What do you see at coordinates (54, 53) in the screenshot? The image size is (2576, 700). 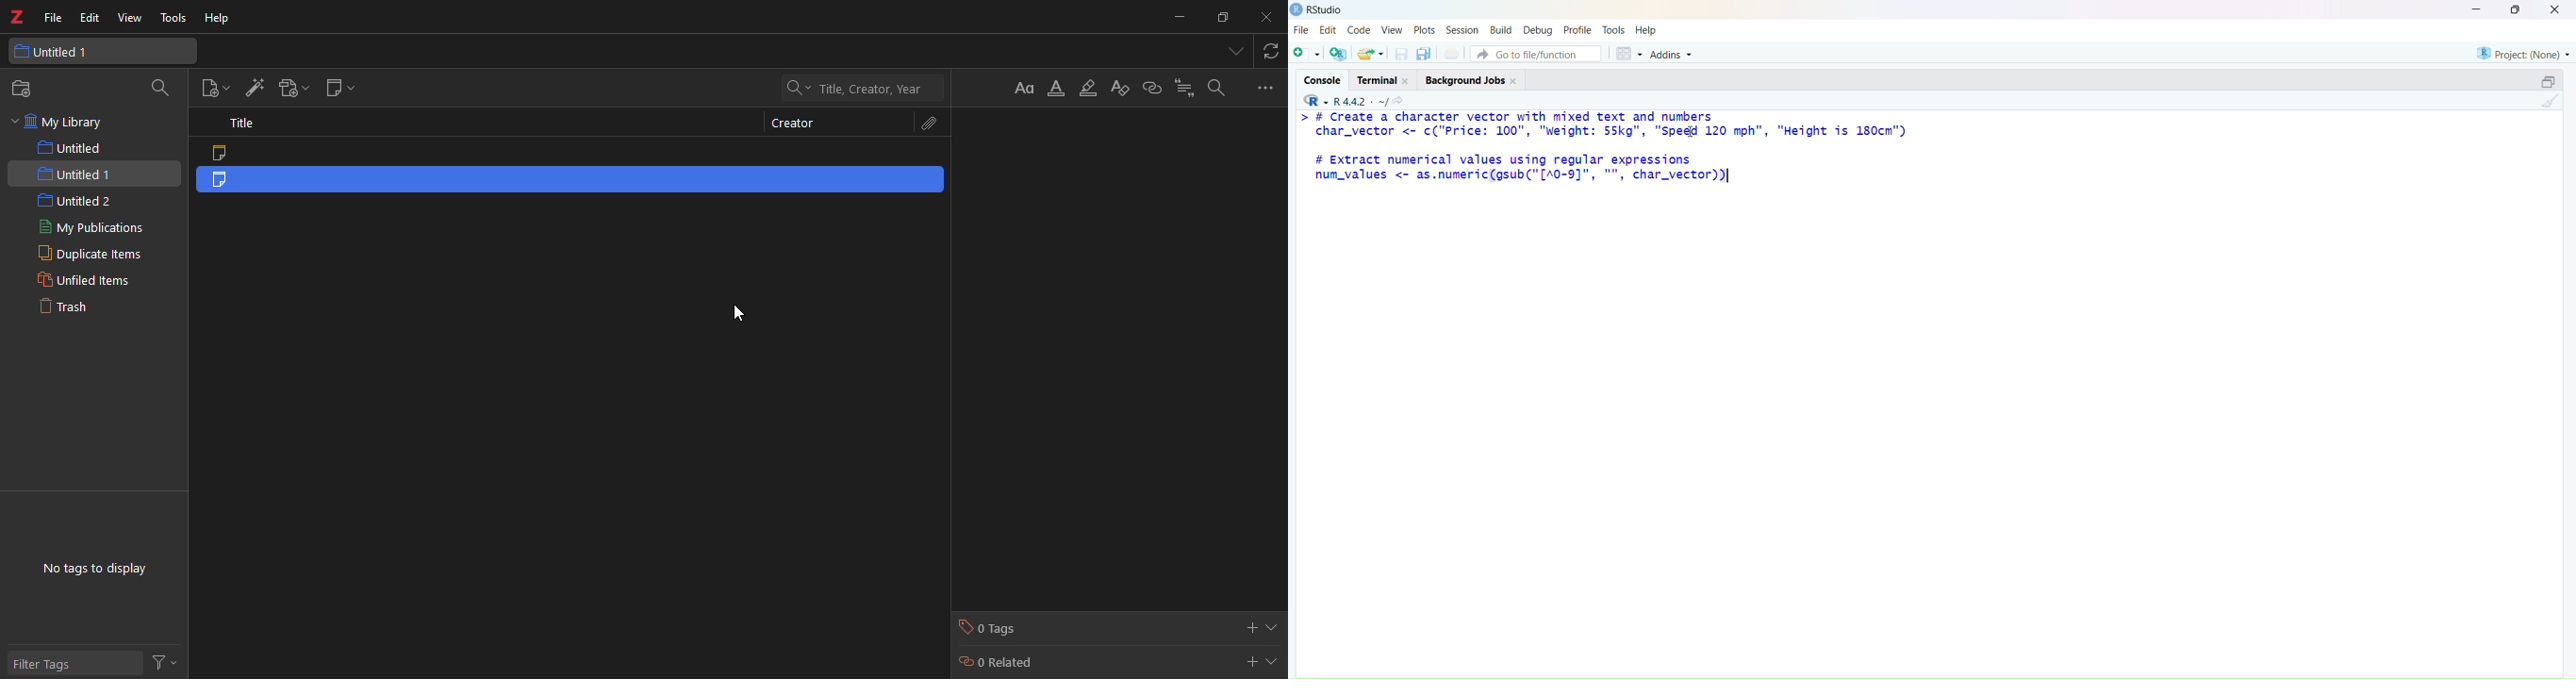 I see `untitled 1` at bounding box center [54, 53].